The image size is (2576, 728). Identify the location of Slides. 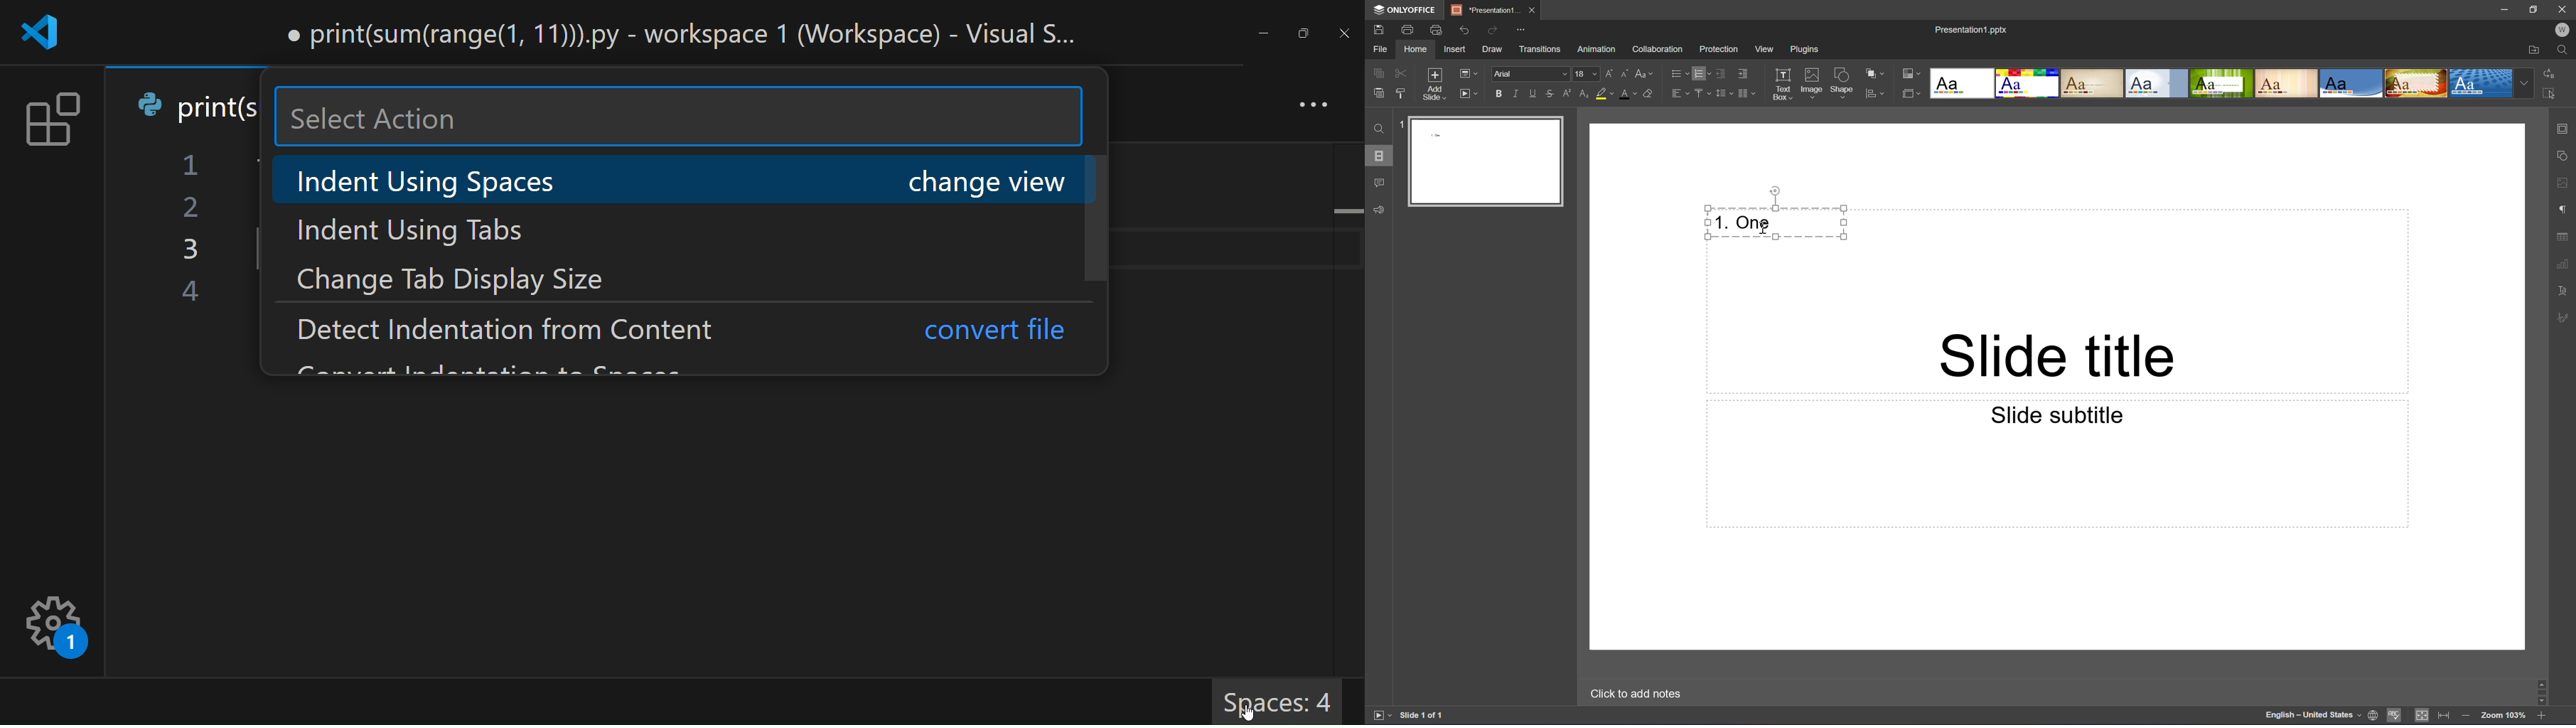
(1377, 156).